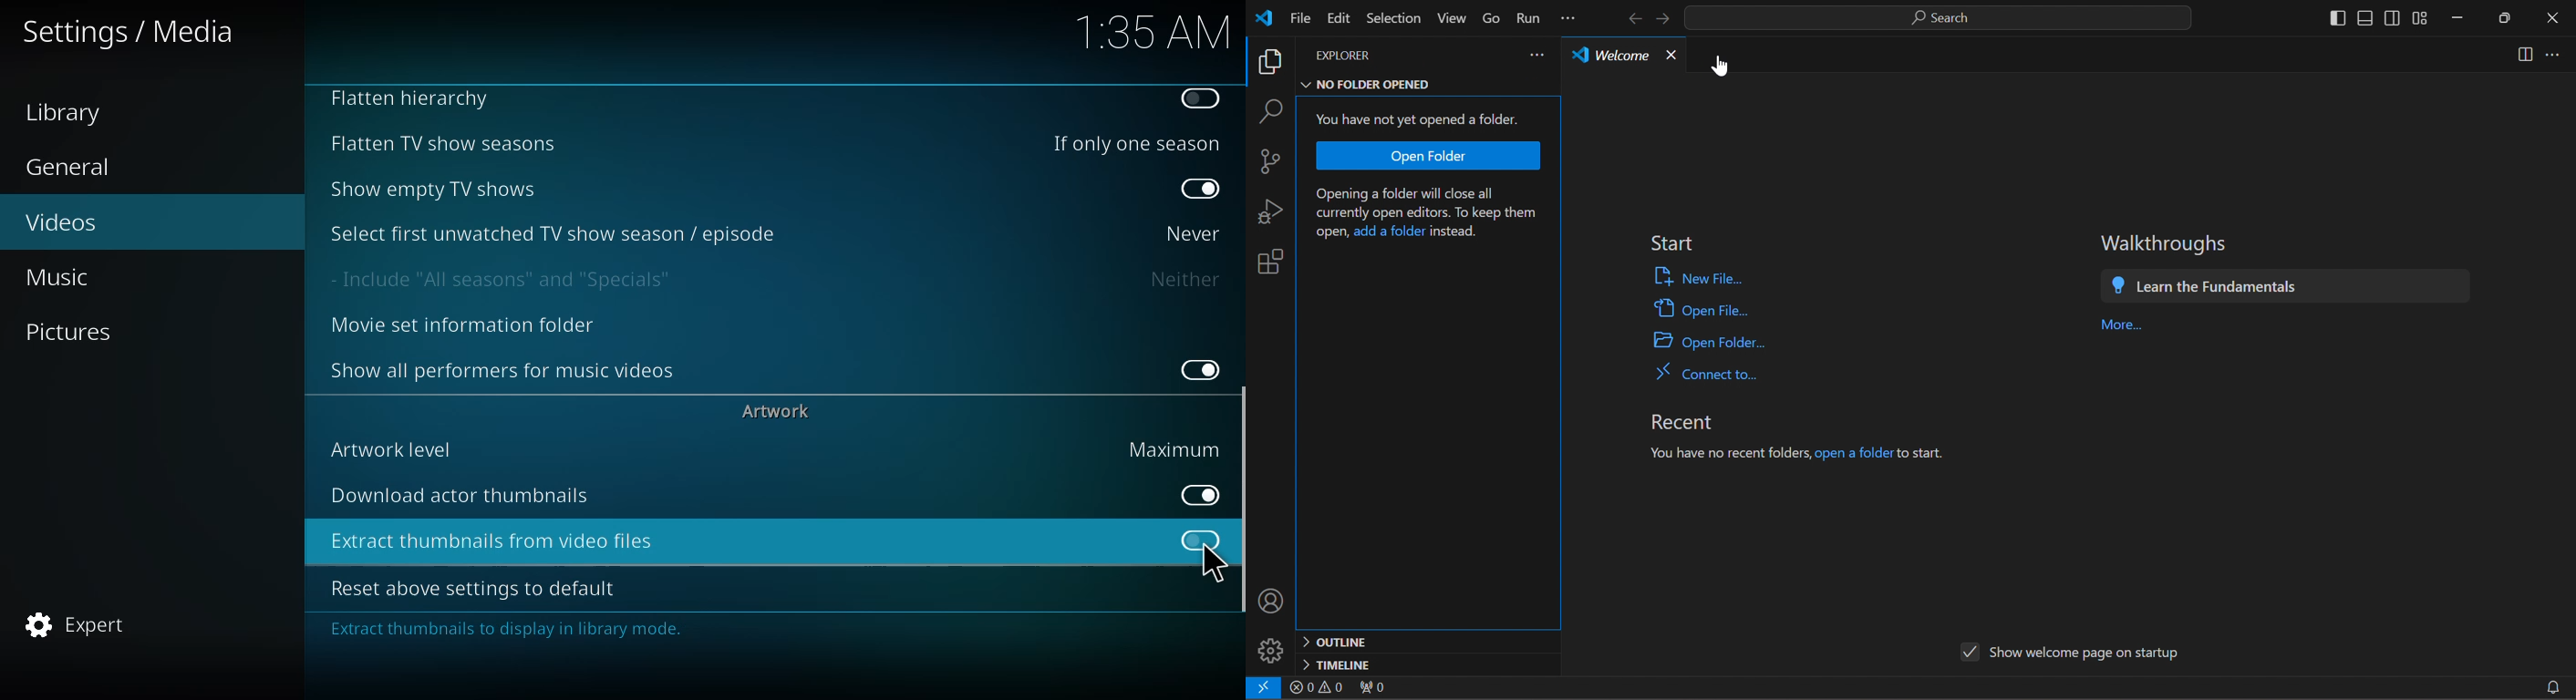 The width and height of the screenshot is (2576, 700). I want to click on view, so click(1452, 17).